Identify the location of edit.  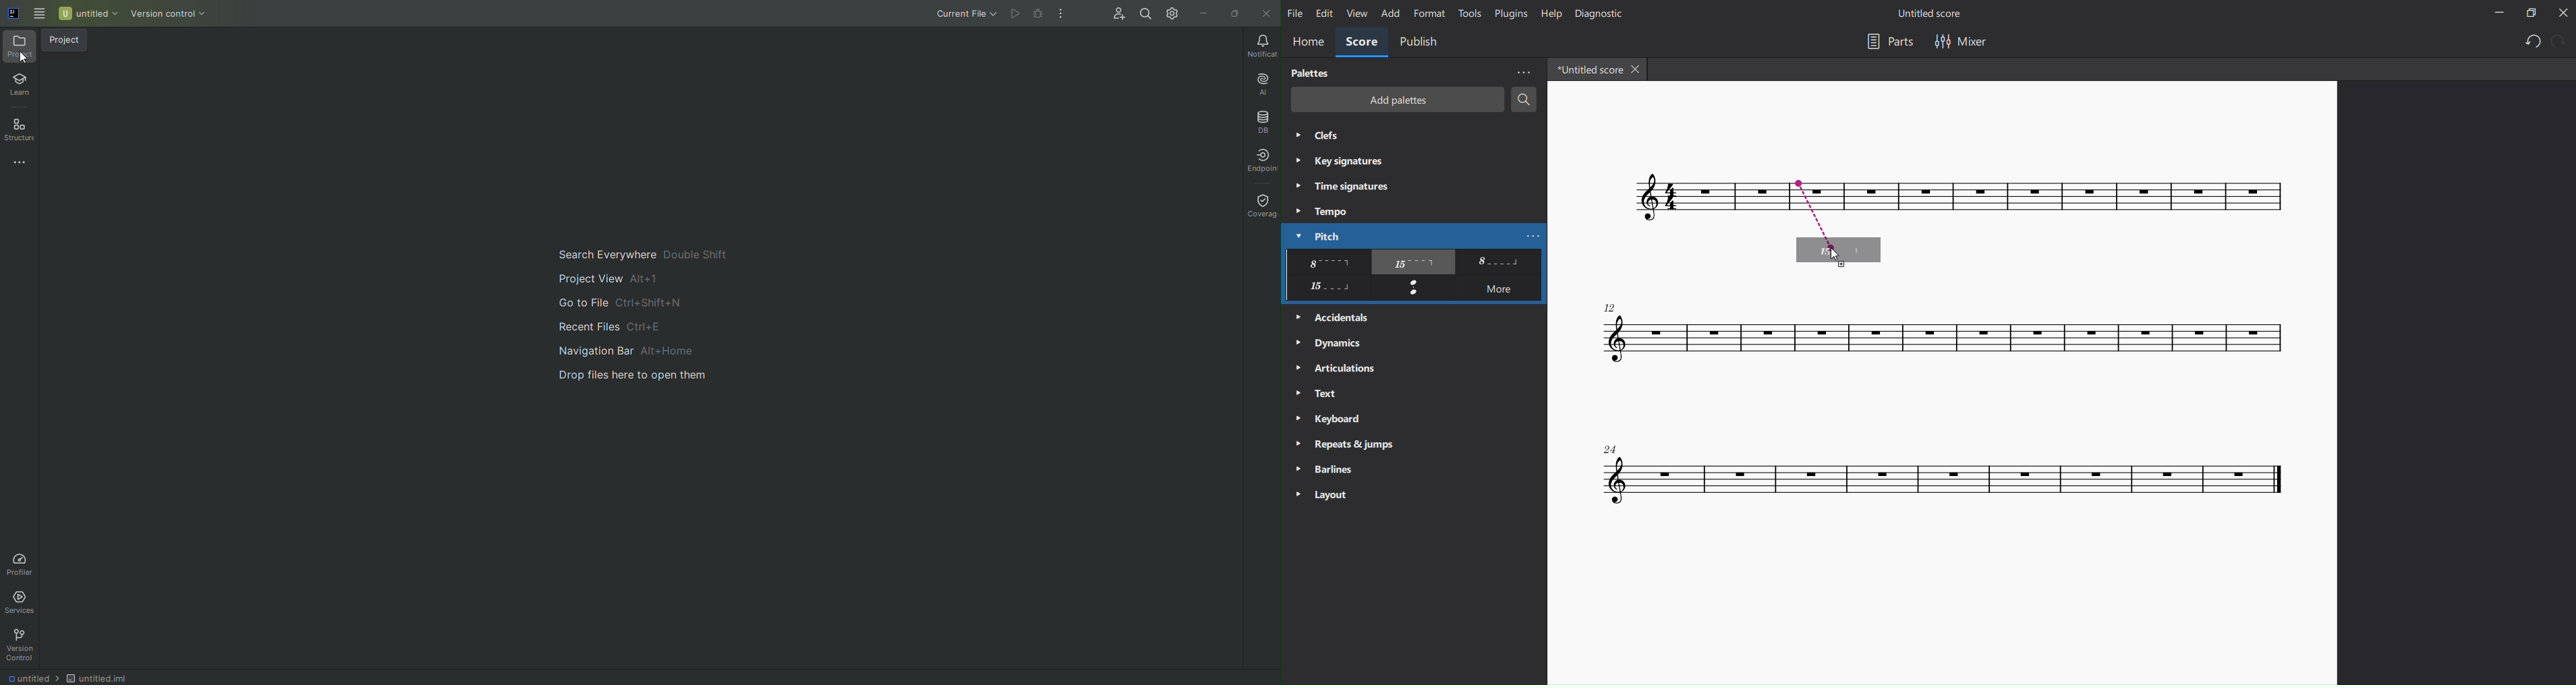
(1323, 14).